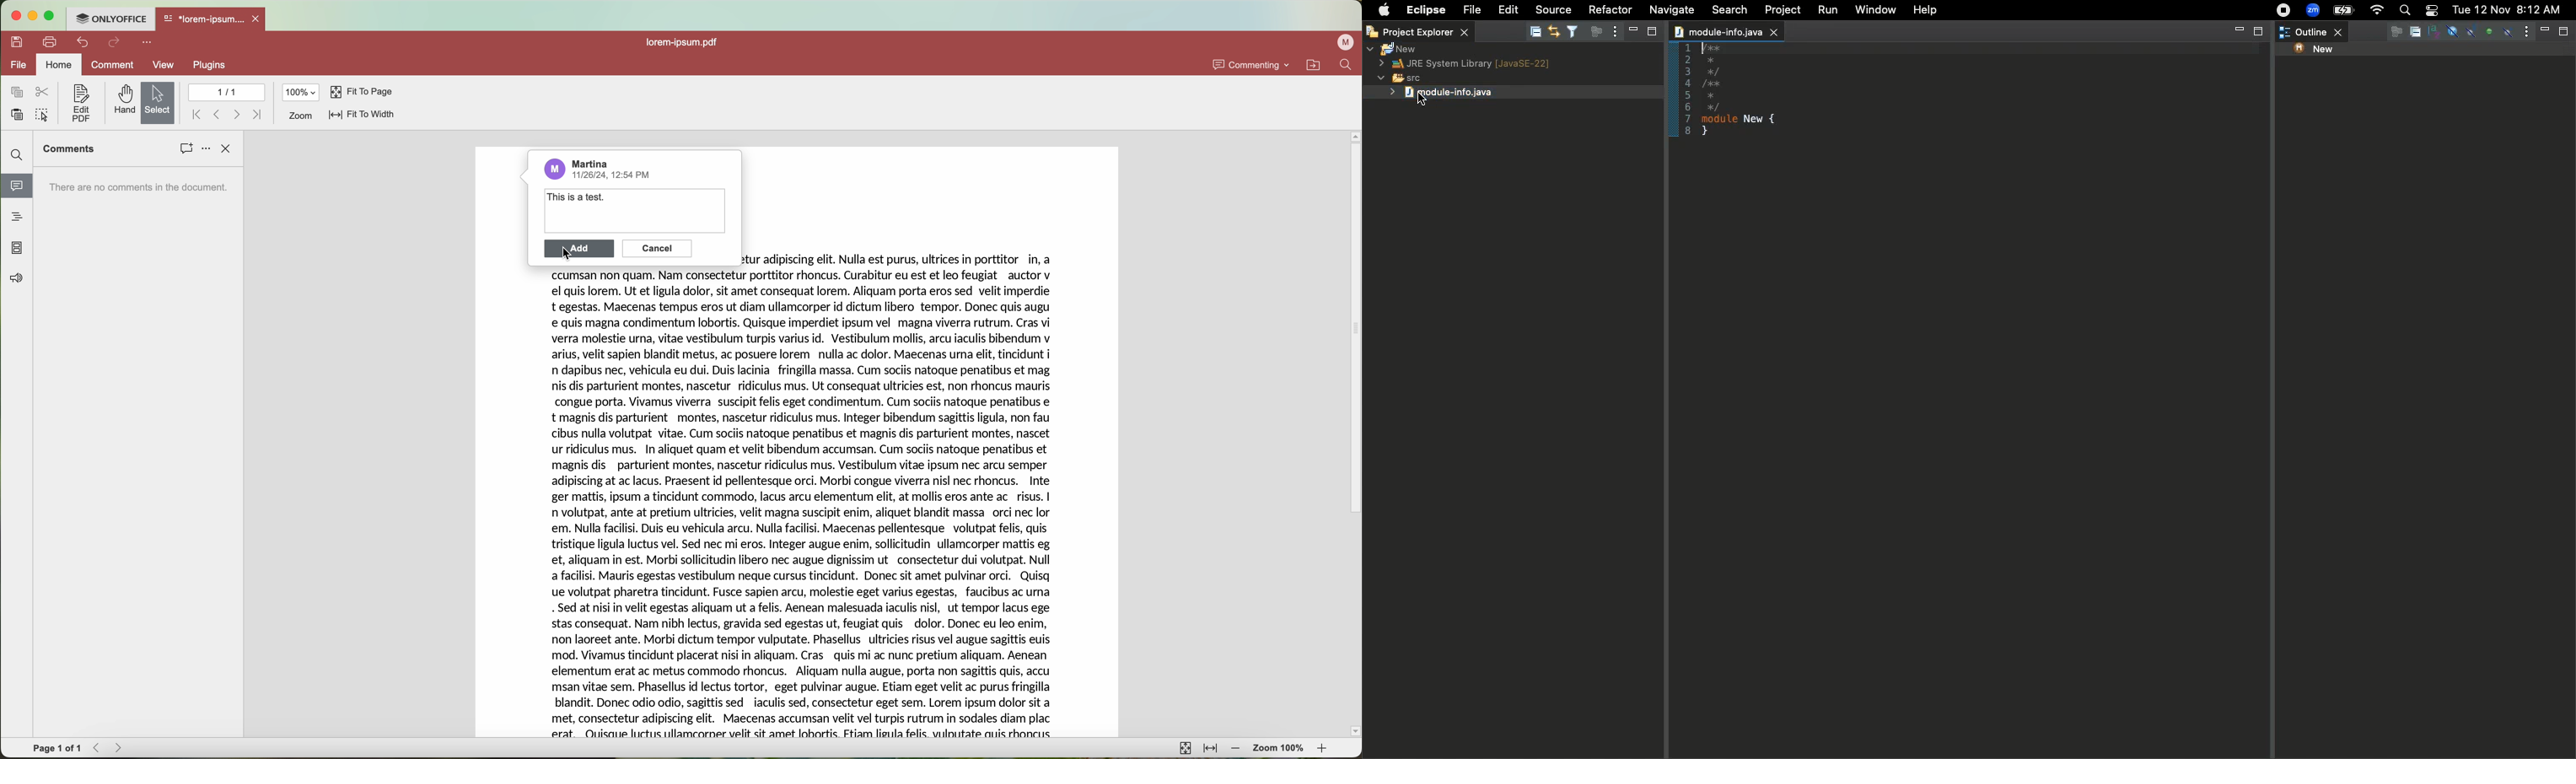 The width and height of the screenshot is (2576, 784). What do you see at coordinates (82, 42) in the screenshot?
I see `undo` at bounding box center [82, 42].